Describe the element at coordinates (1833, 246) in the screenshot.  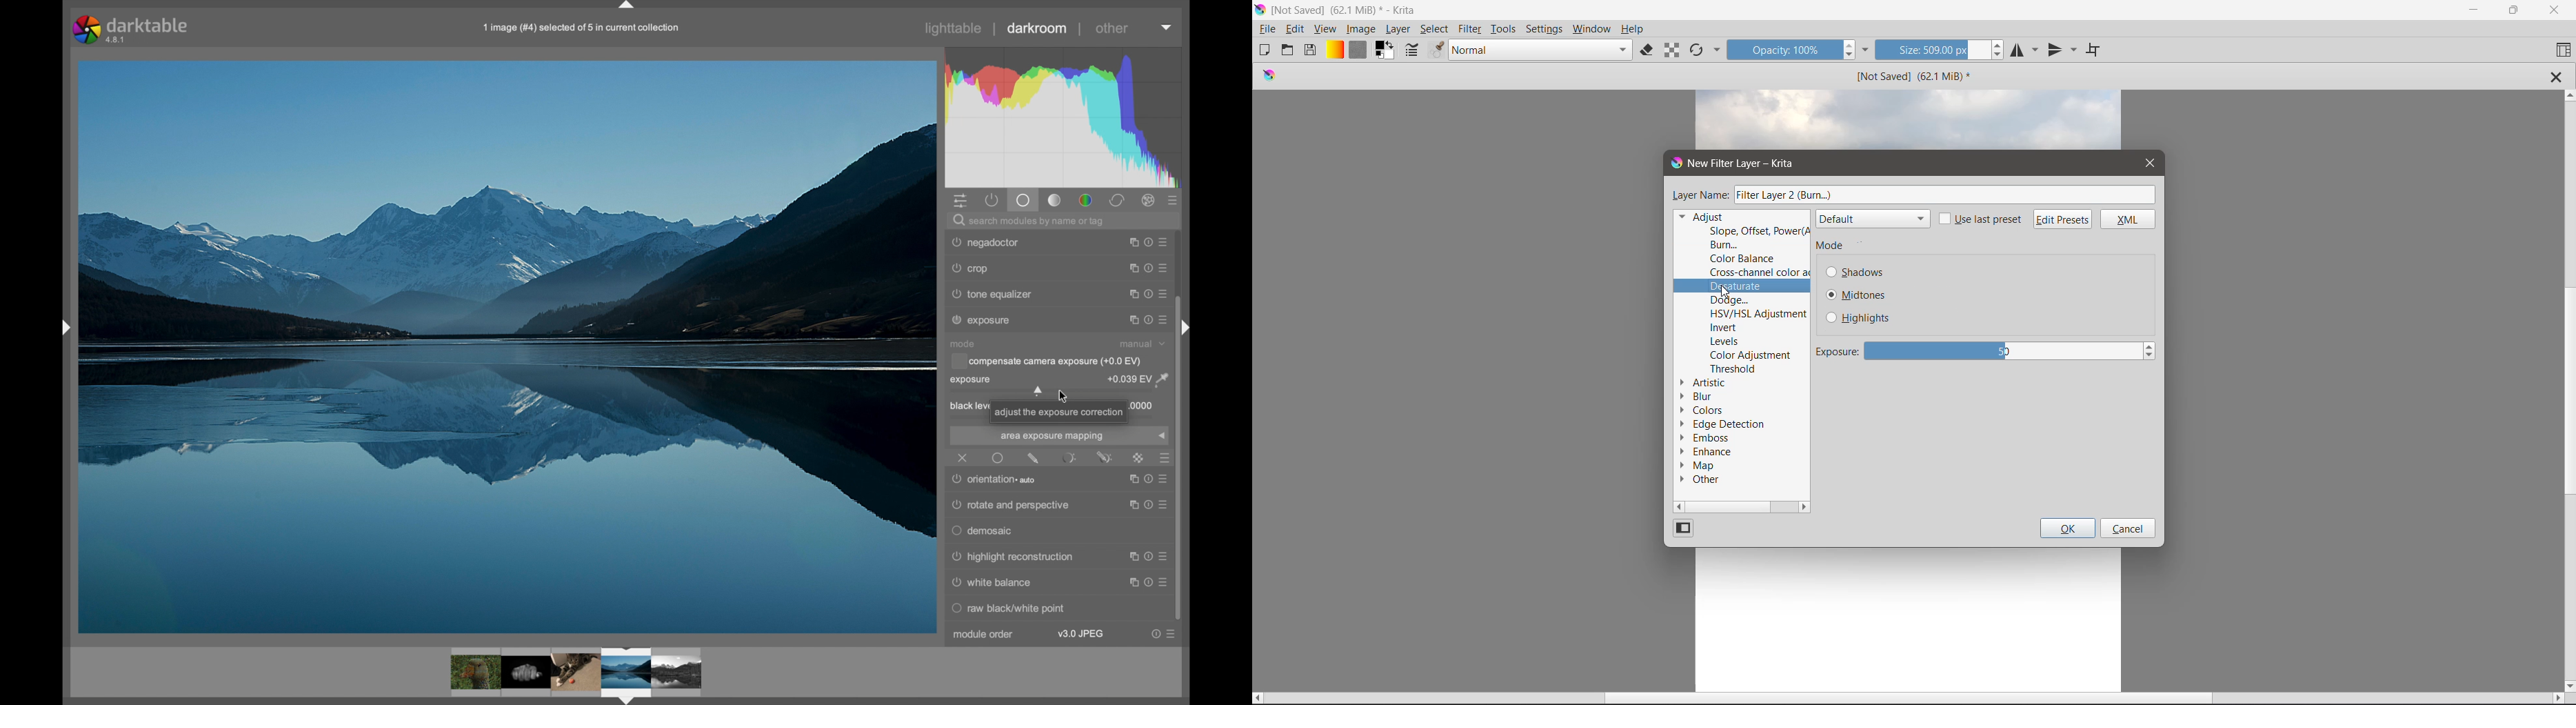
I see `Mode` at that location.